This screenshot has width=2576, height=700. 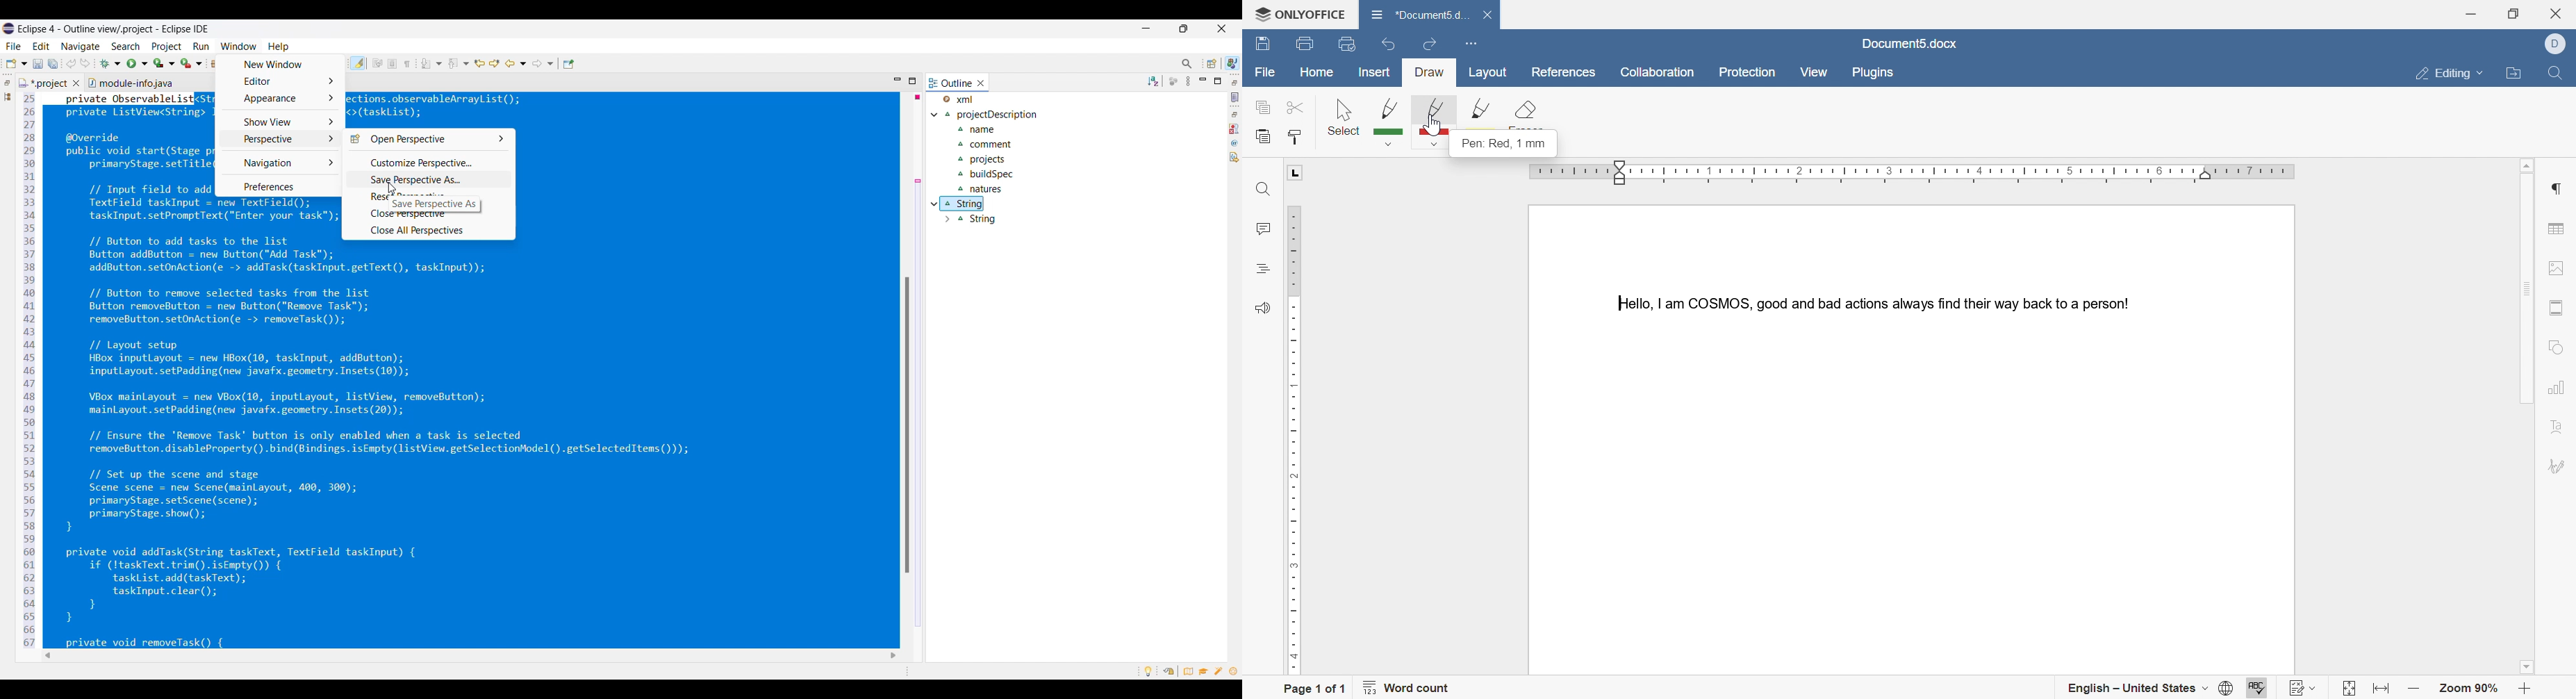 I want to click on insert, so click(x=1375, y=74).